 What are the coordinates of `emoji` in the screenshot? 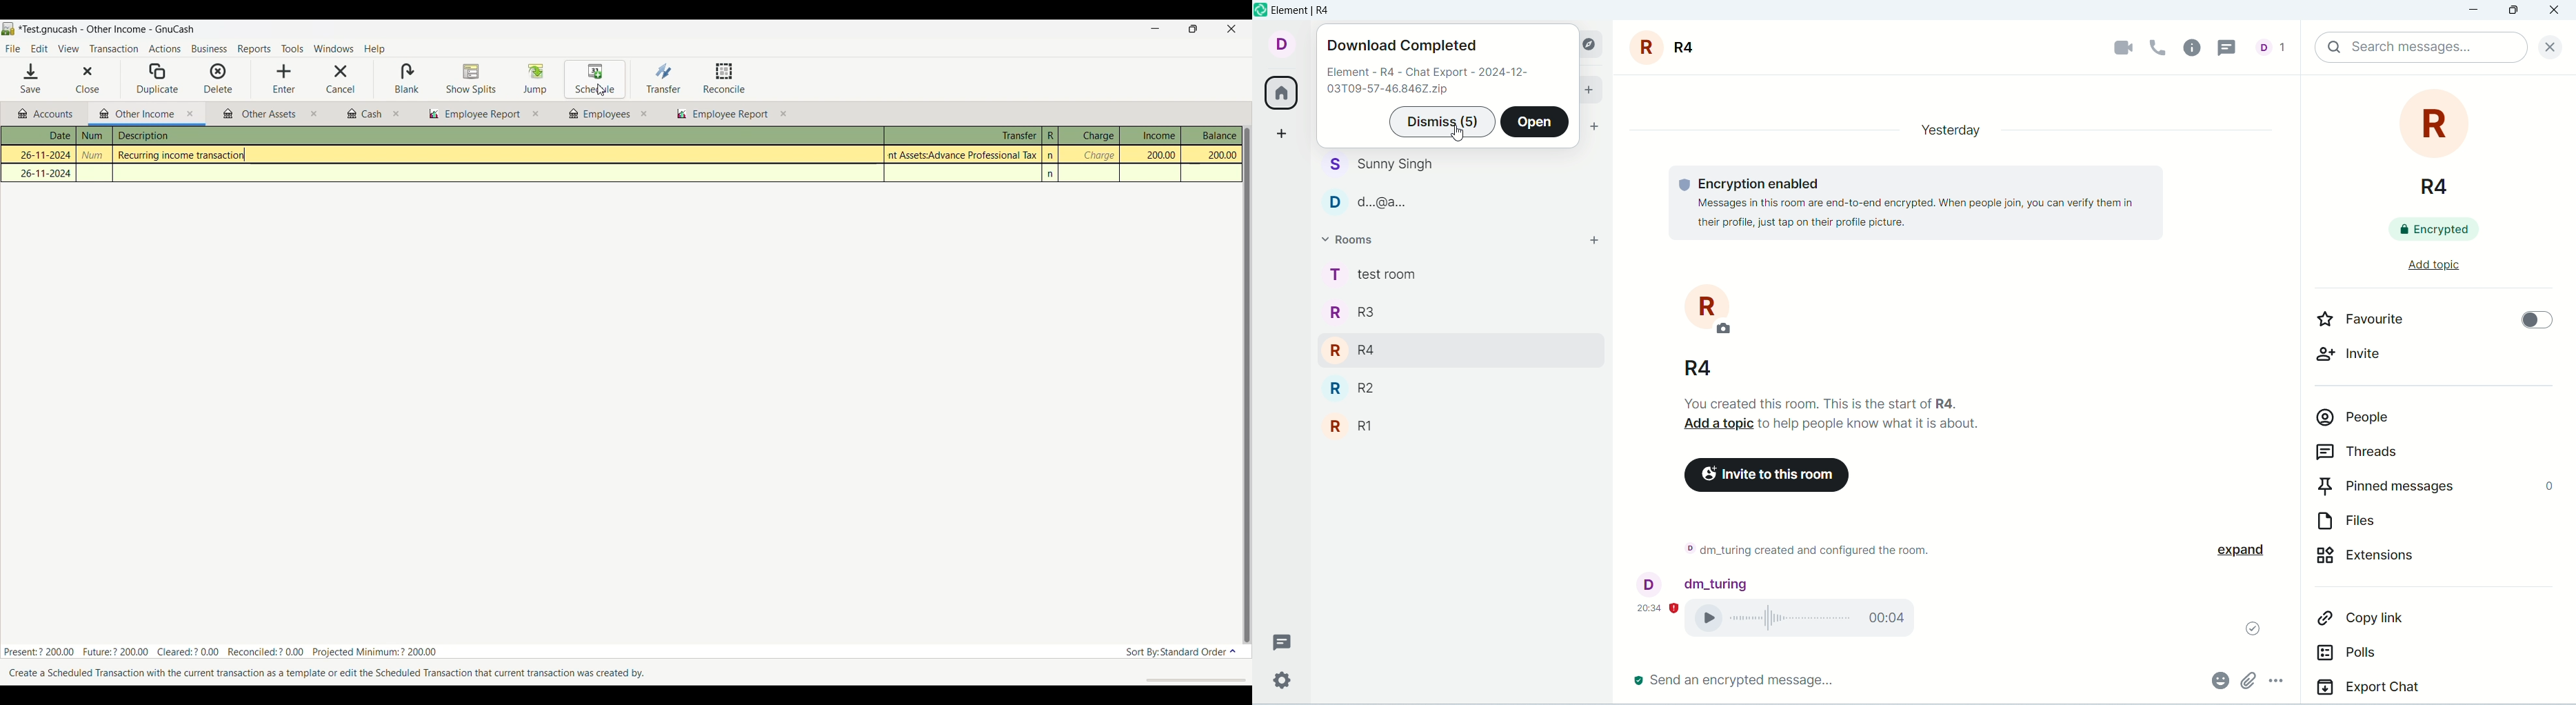 It's located at (2218, 679).